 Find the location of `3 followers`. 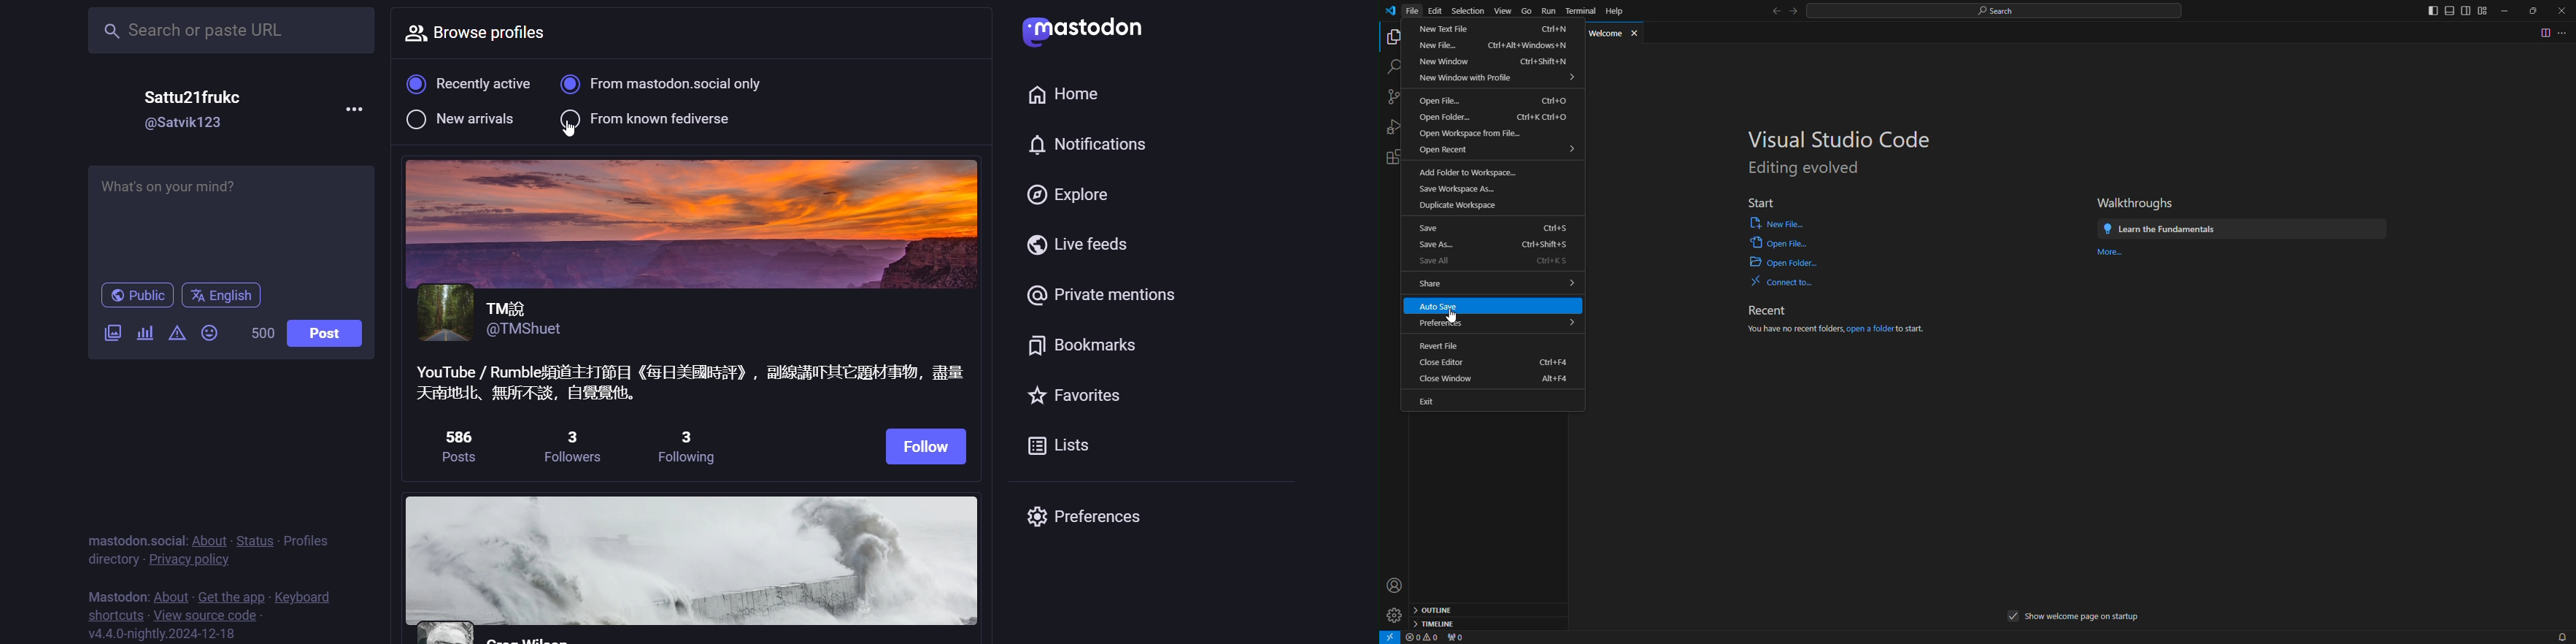

3 followers is located at coordinates (573, 450).